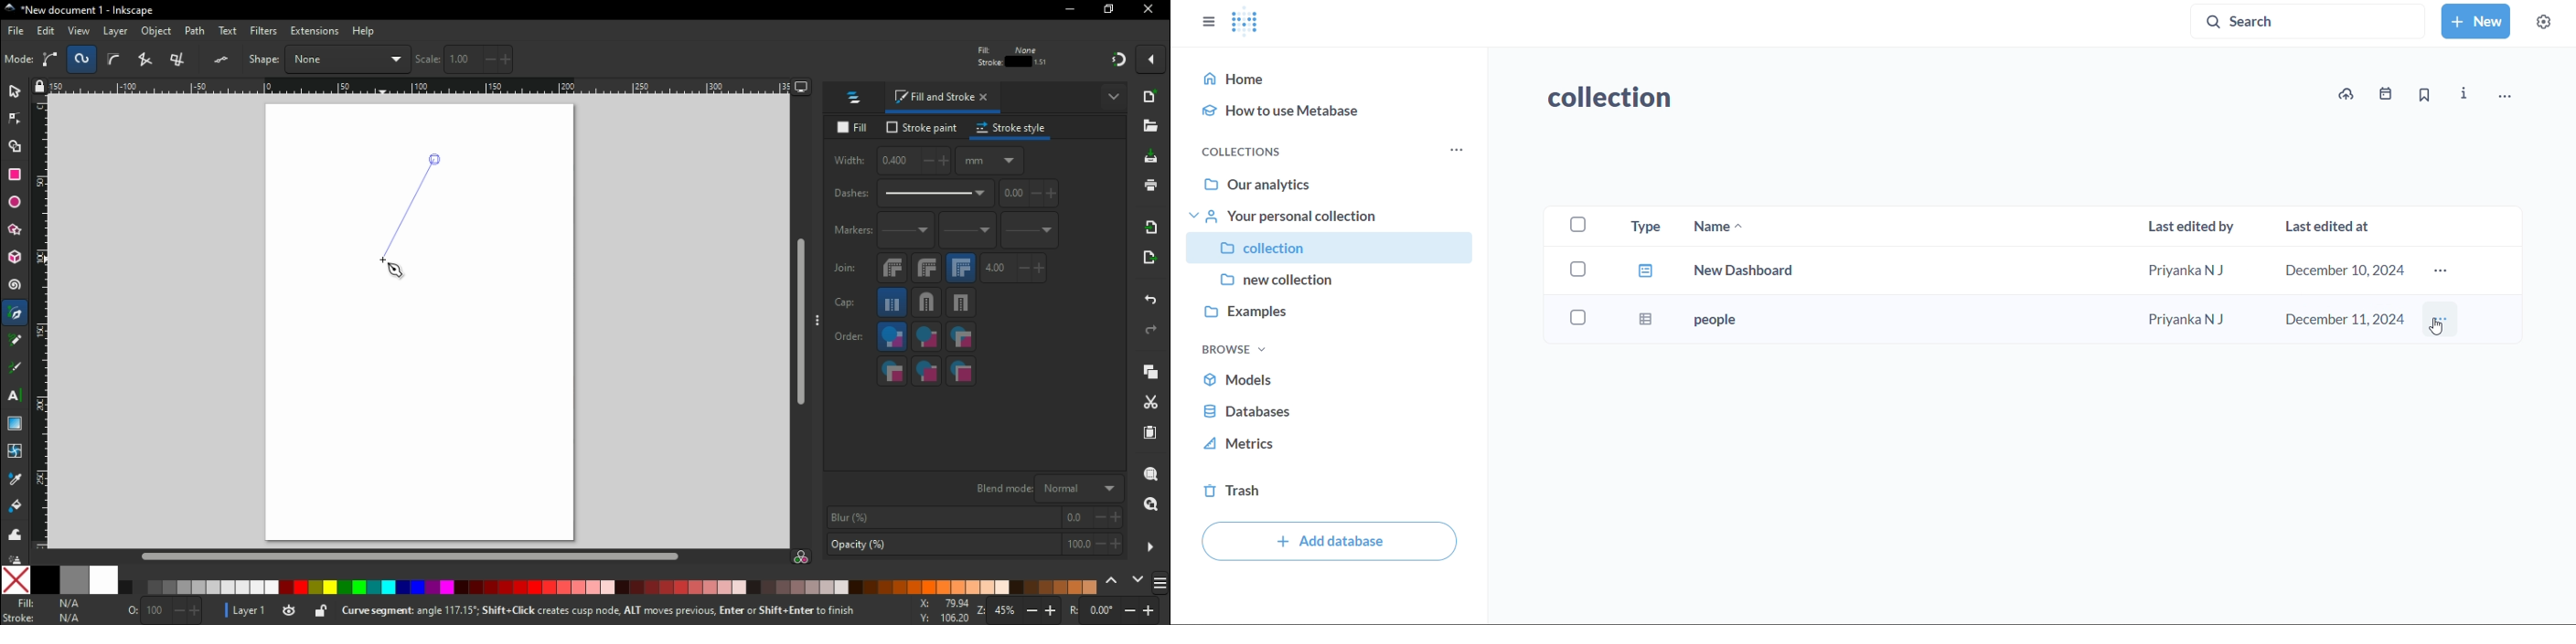 The height and width of the screenshot is (644, 2576). Describe the element at coordinates (1031, 234) in the screenshot. I see `end marker` at that location.